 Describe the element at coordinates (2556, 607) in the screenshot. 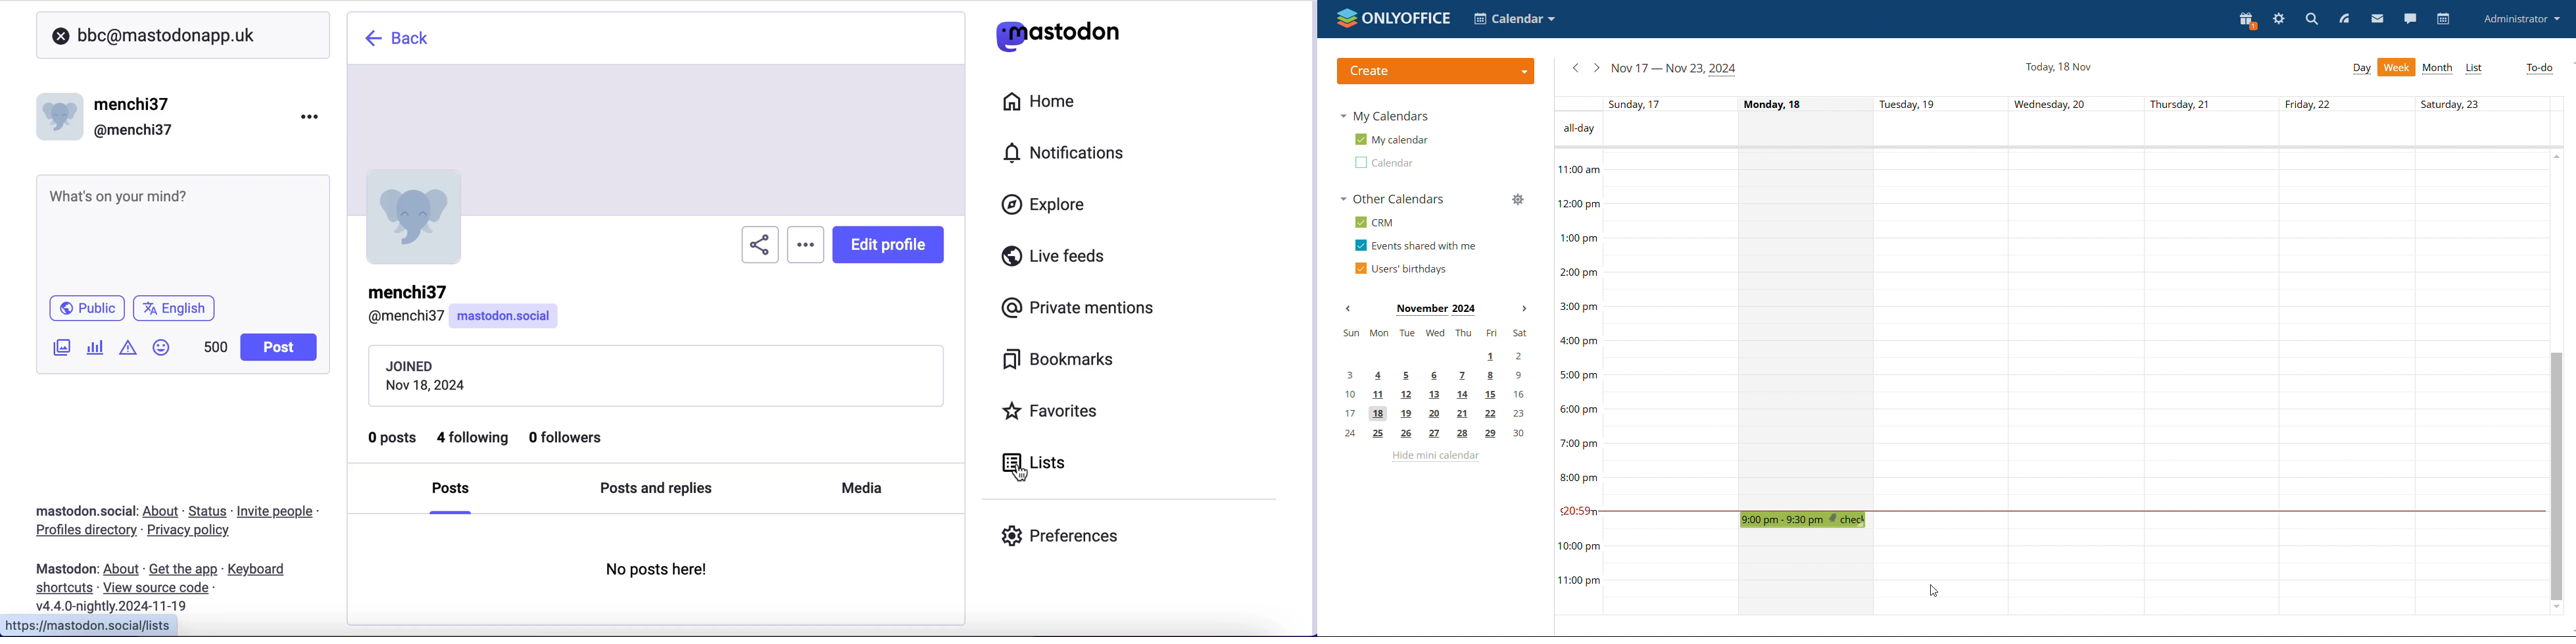

I see `scroll down` at that location.